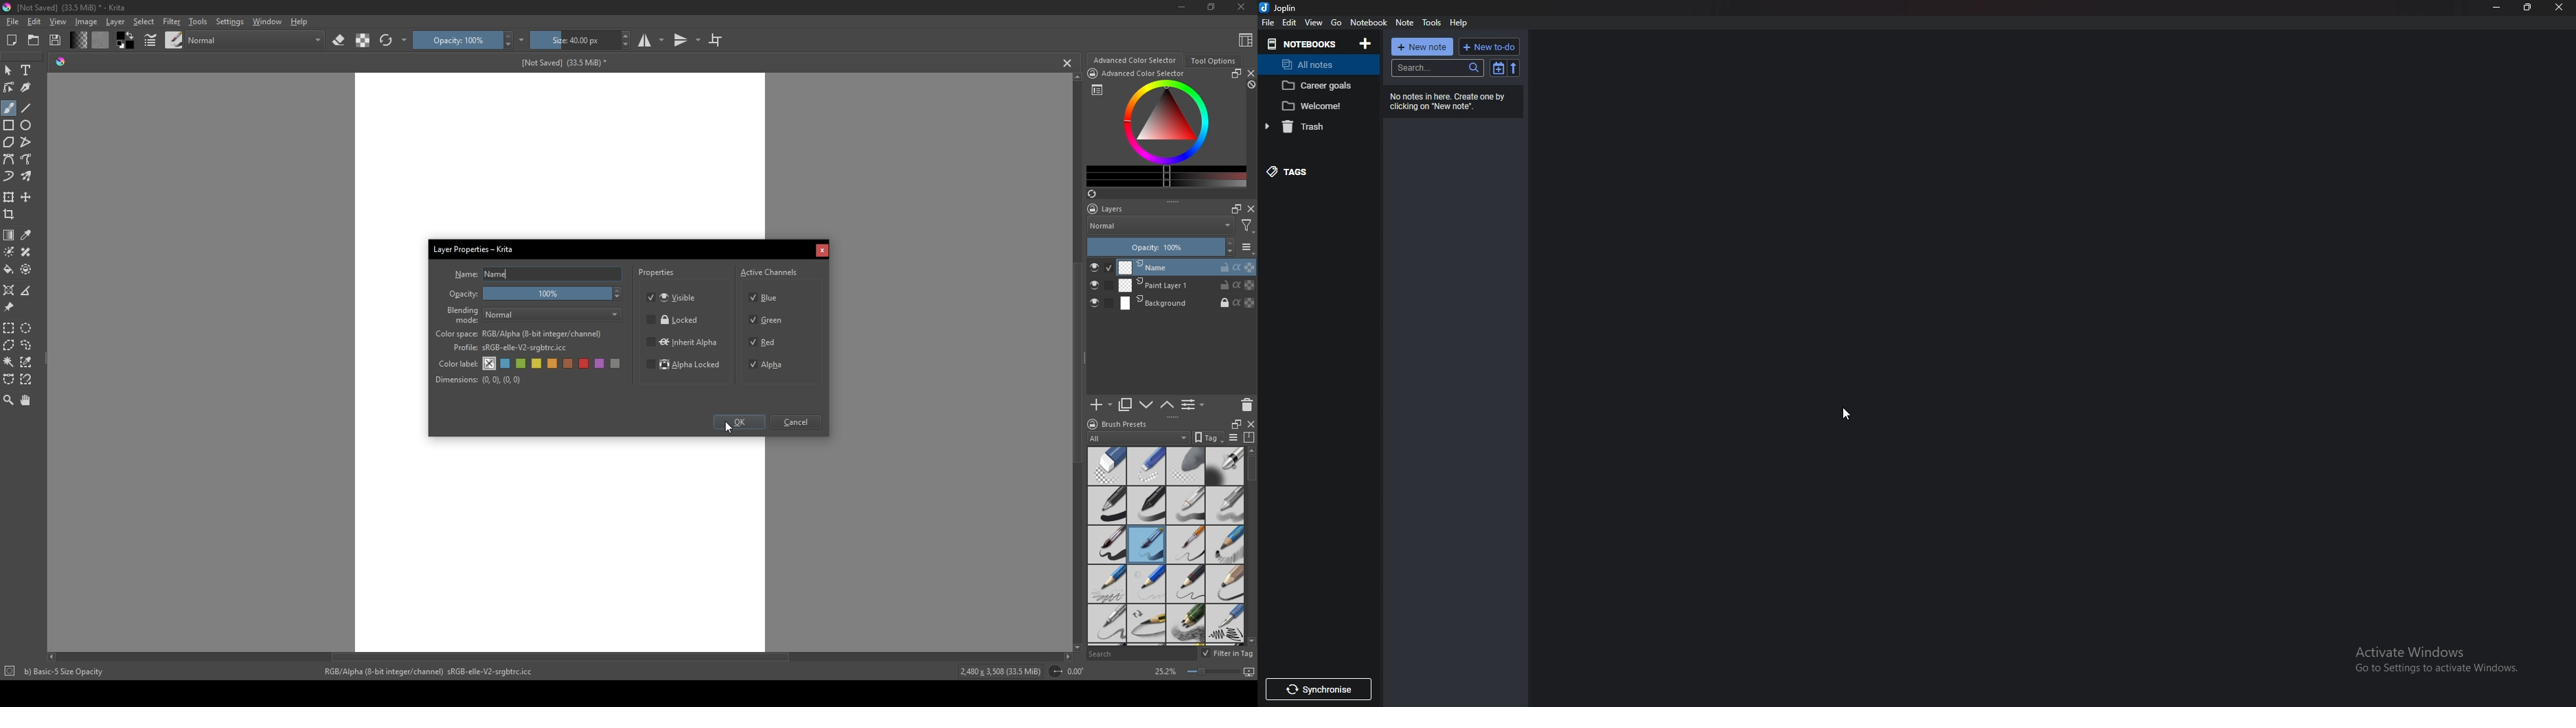 This screenshot has width=2576, height=728. I want to click on scroll right, so click(1068, 657).